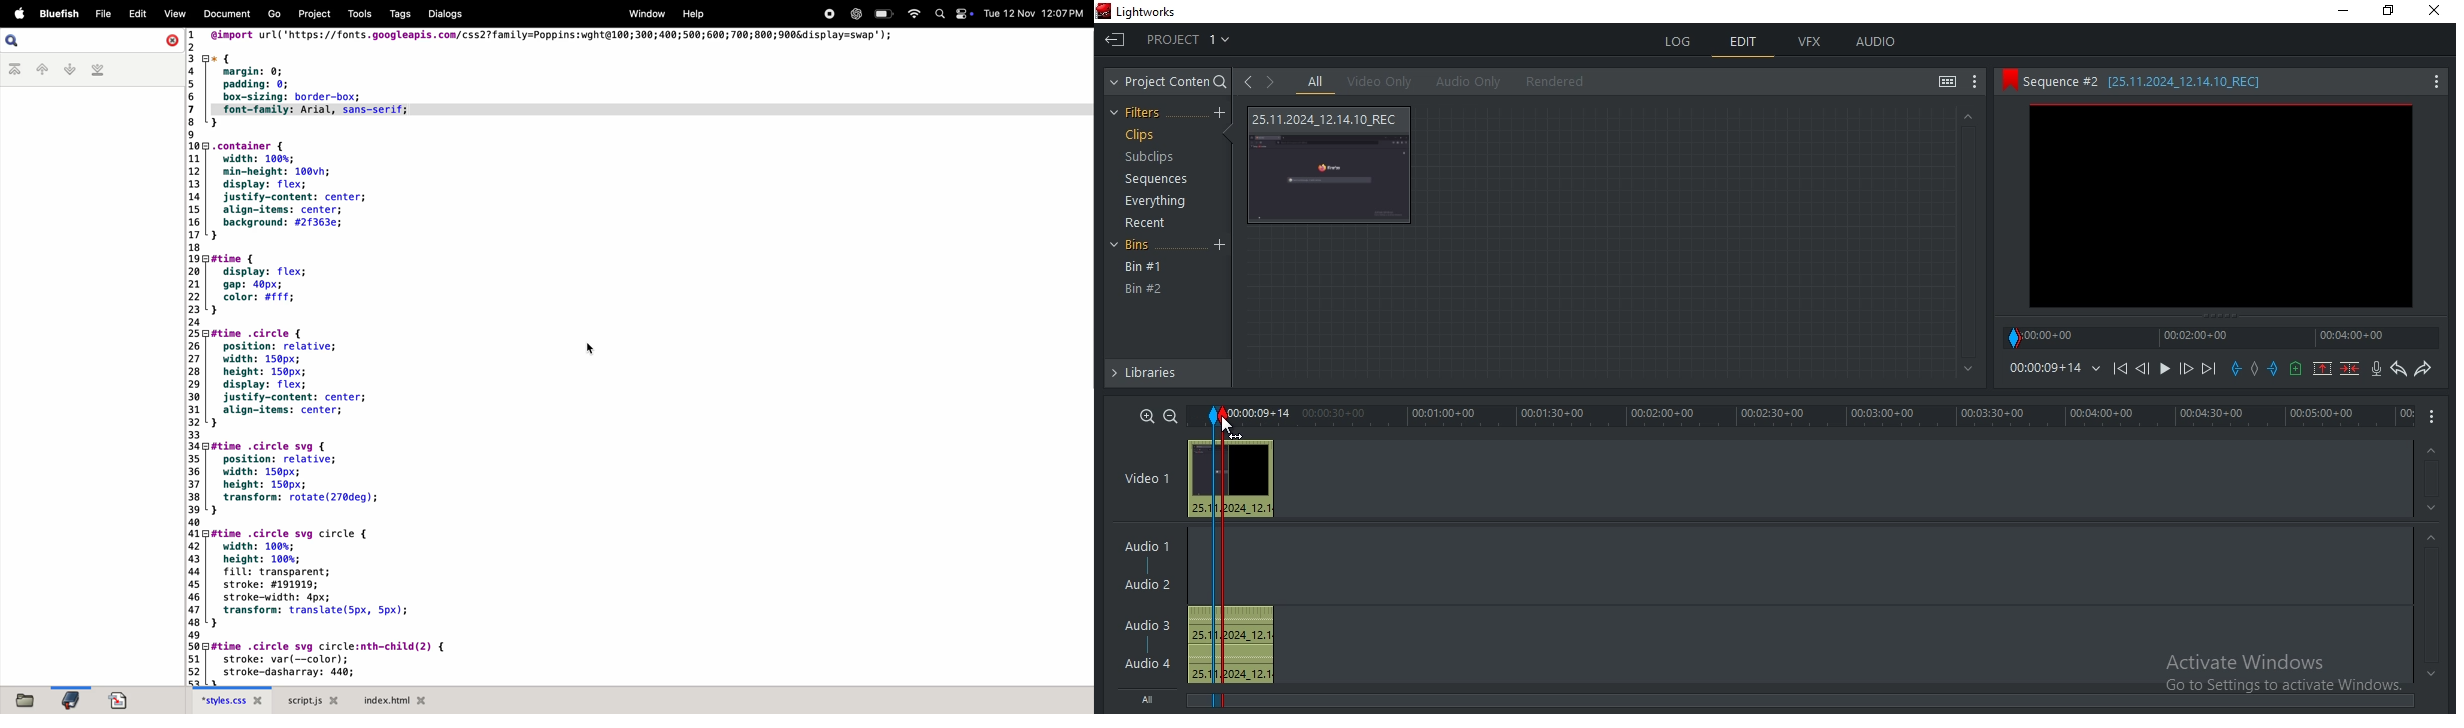 The image size is (2464, 728). Describe the element at coordinates (102, 14) in the screenshot. I see `file` at that location.